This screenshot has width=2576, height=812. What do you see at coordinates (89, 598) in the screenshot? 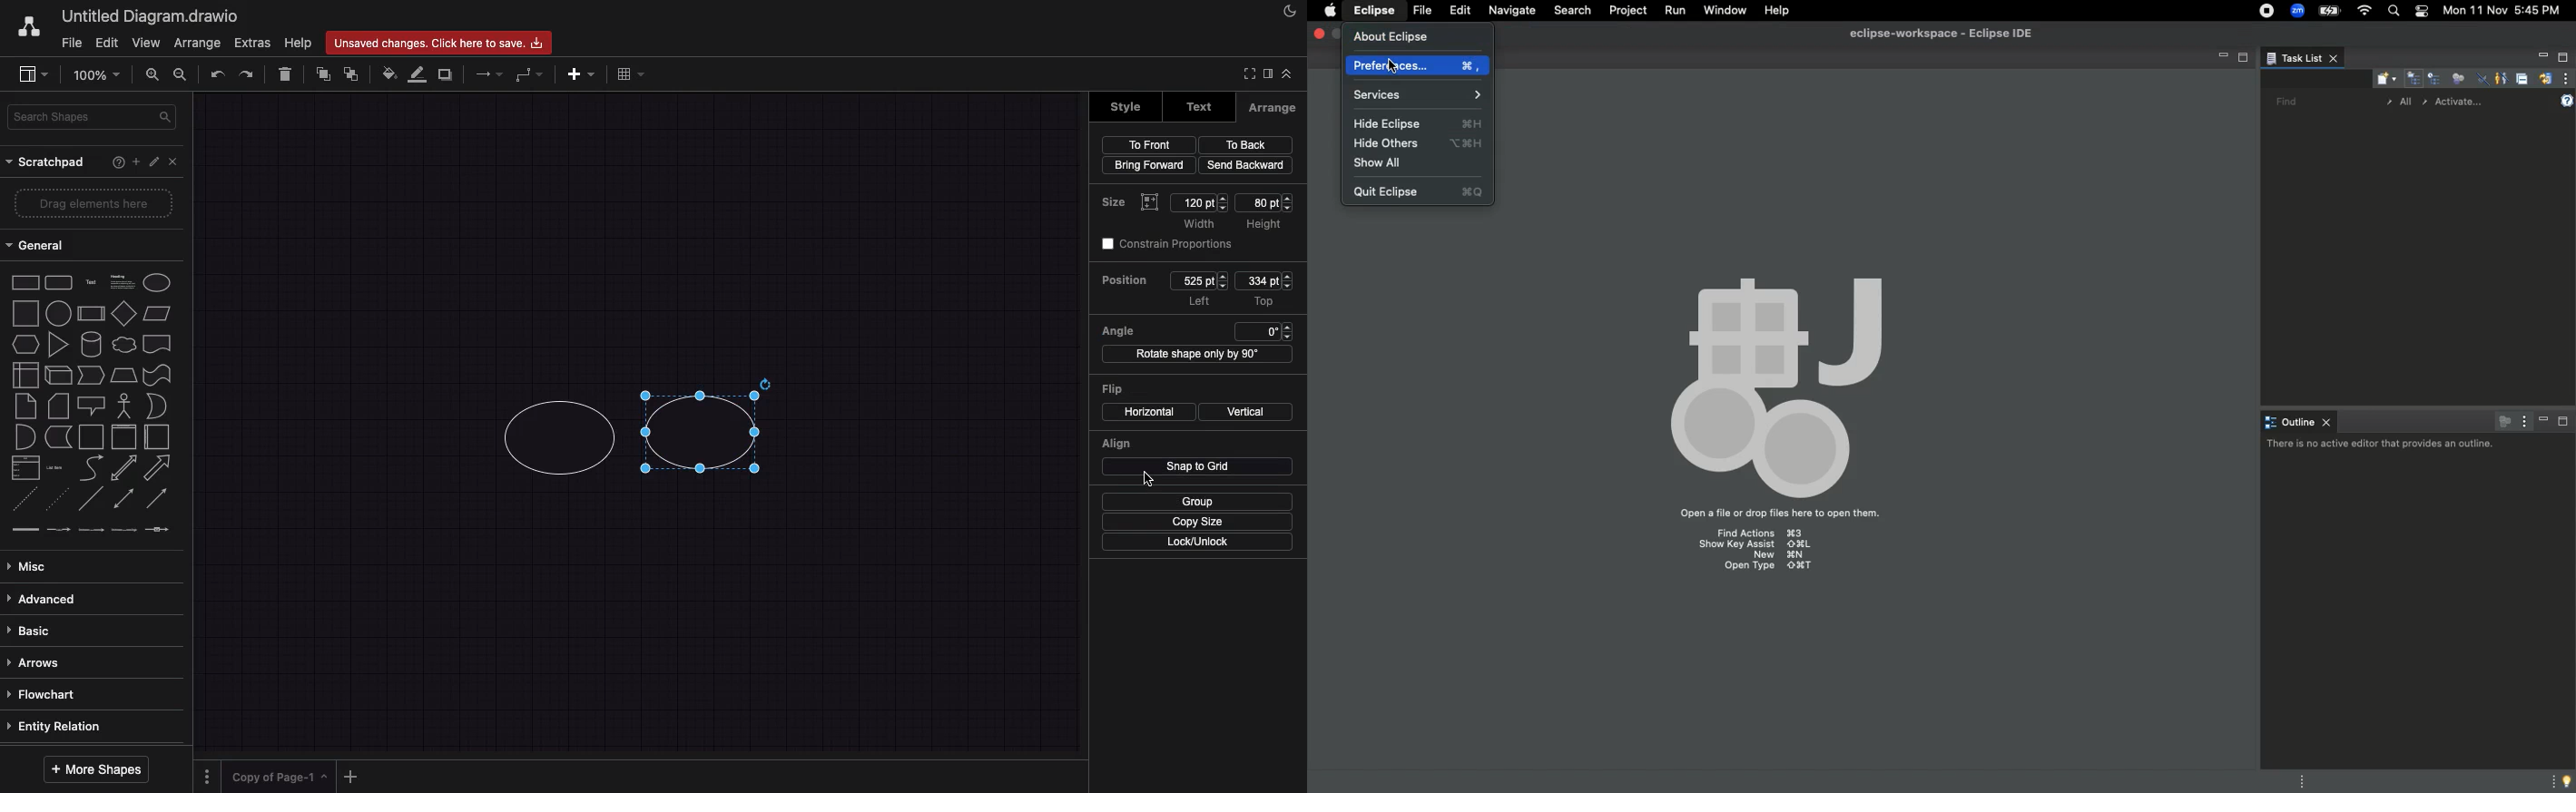
I see `advanced` at bounding box center [89, 598].